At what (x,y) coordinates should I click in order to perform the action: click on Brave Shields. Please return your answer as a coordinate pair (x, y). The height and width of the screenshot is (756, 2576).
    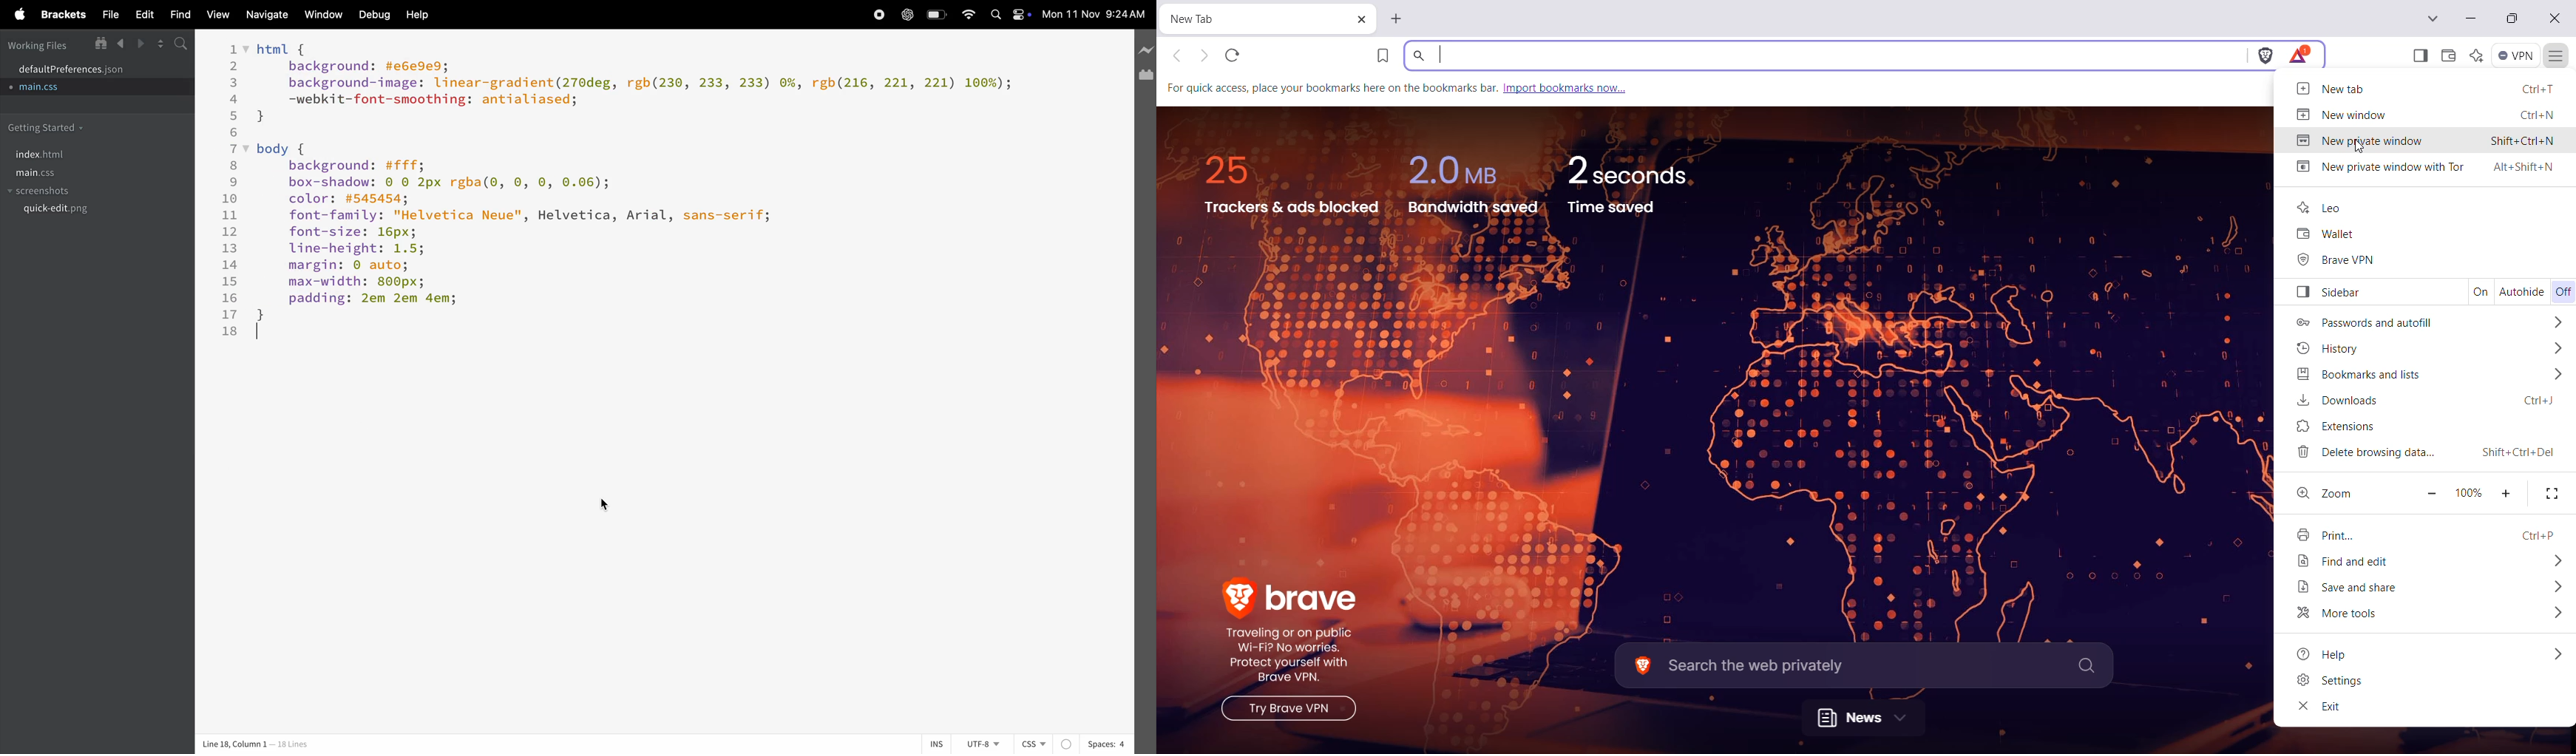
    Looking at the image, I should click on (2265, 54).